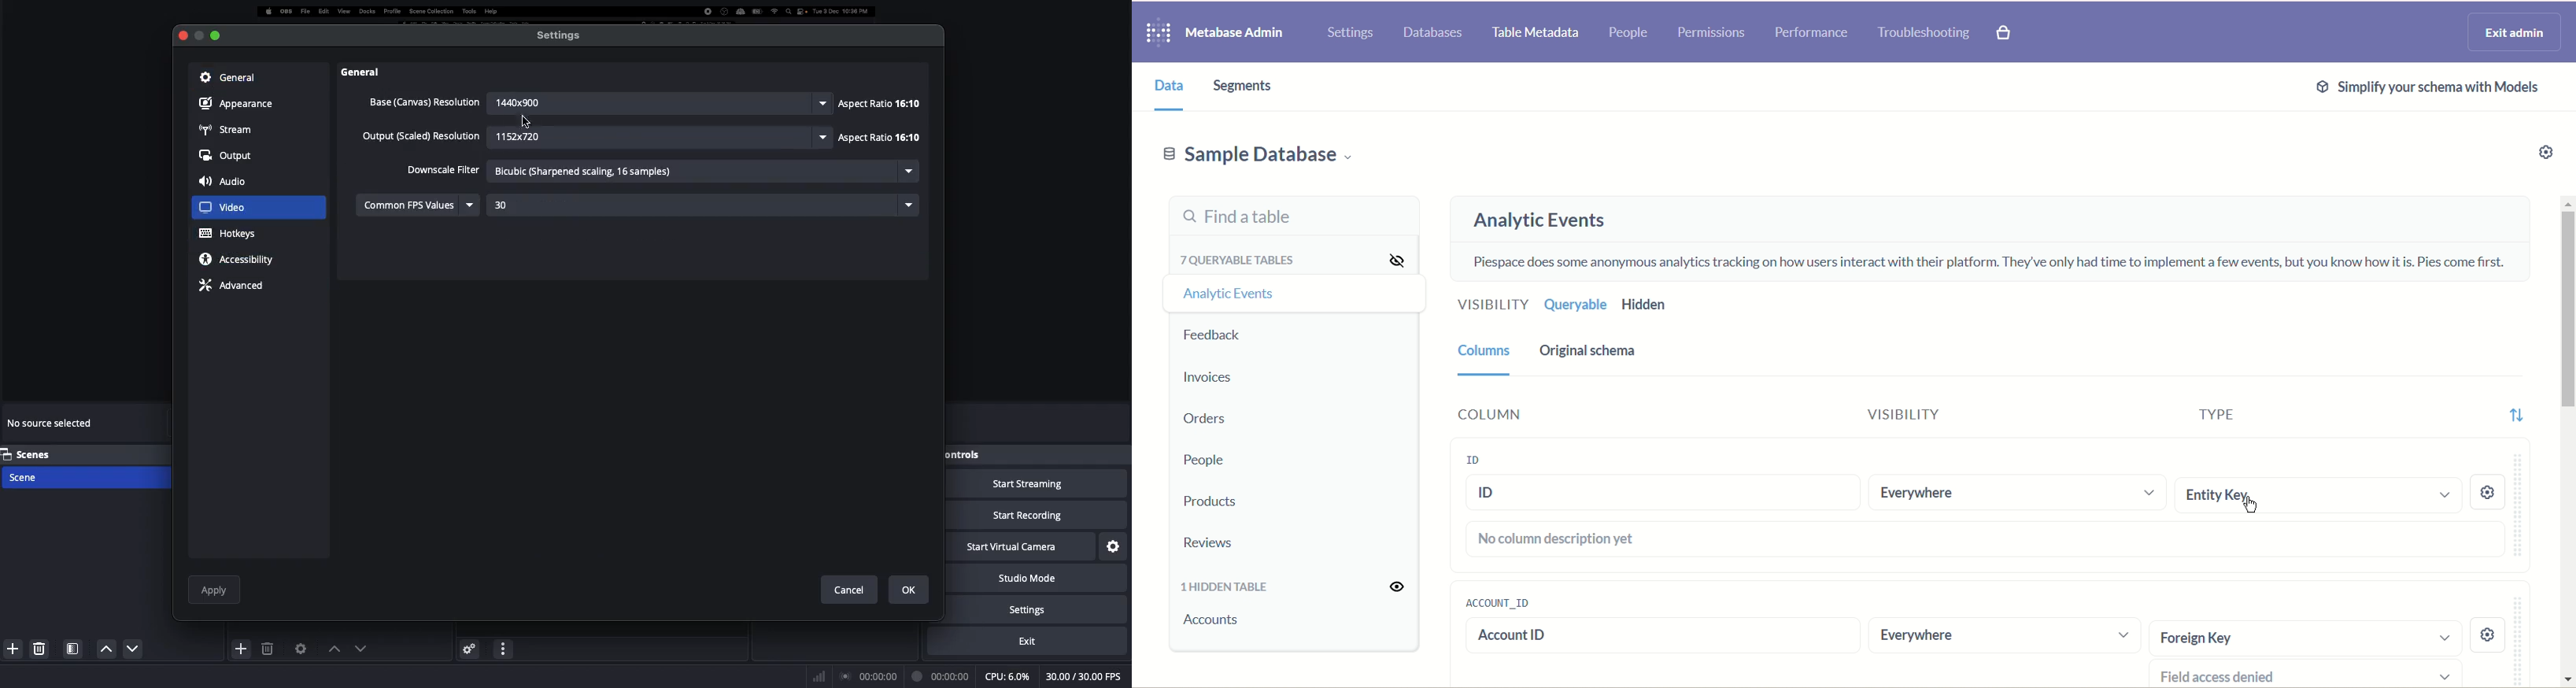 The width and height of the screenshot is (2576, 700). What do you see at coordinates (1628, 34) in the screenshot?
I see `people` at bounding box center [1628, 34].